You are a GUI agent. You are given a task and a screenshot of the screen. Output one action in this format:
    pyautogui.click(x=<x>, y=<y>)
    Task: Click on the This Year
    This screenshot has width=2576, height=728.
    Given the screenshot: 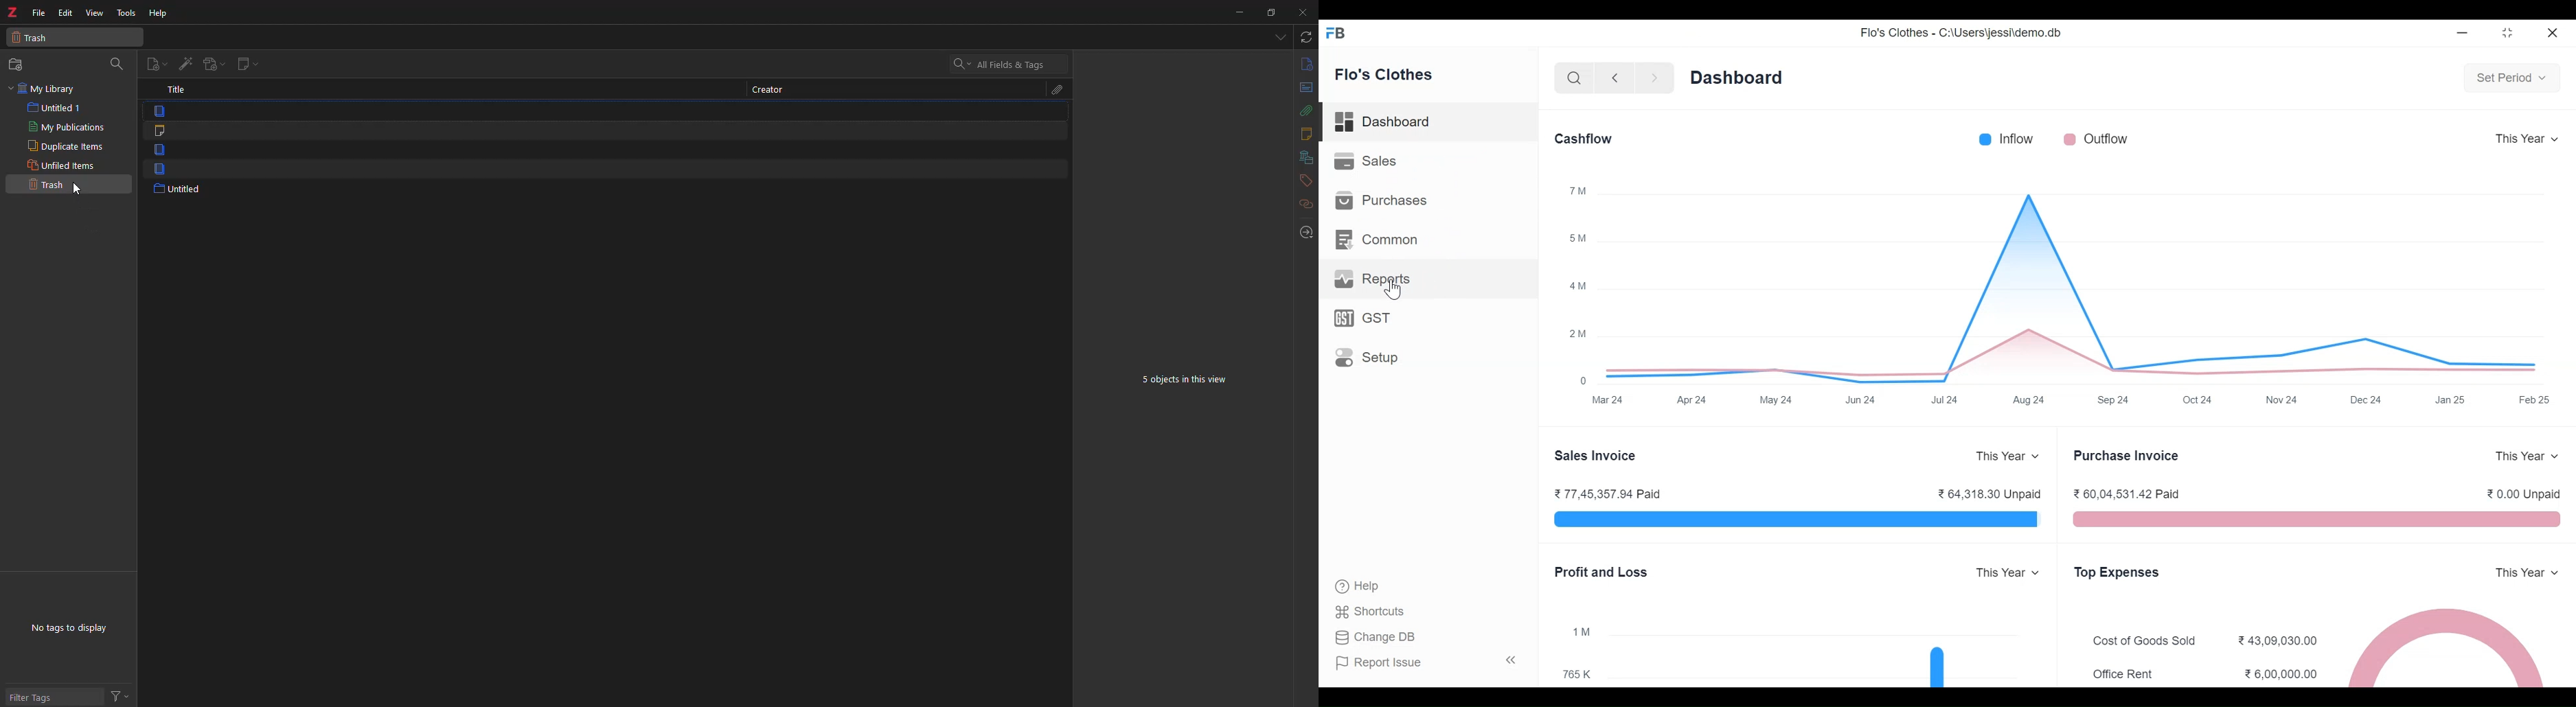 What is the action you would take?
    pyautogui.click(x=2516, y=456)
    